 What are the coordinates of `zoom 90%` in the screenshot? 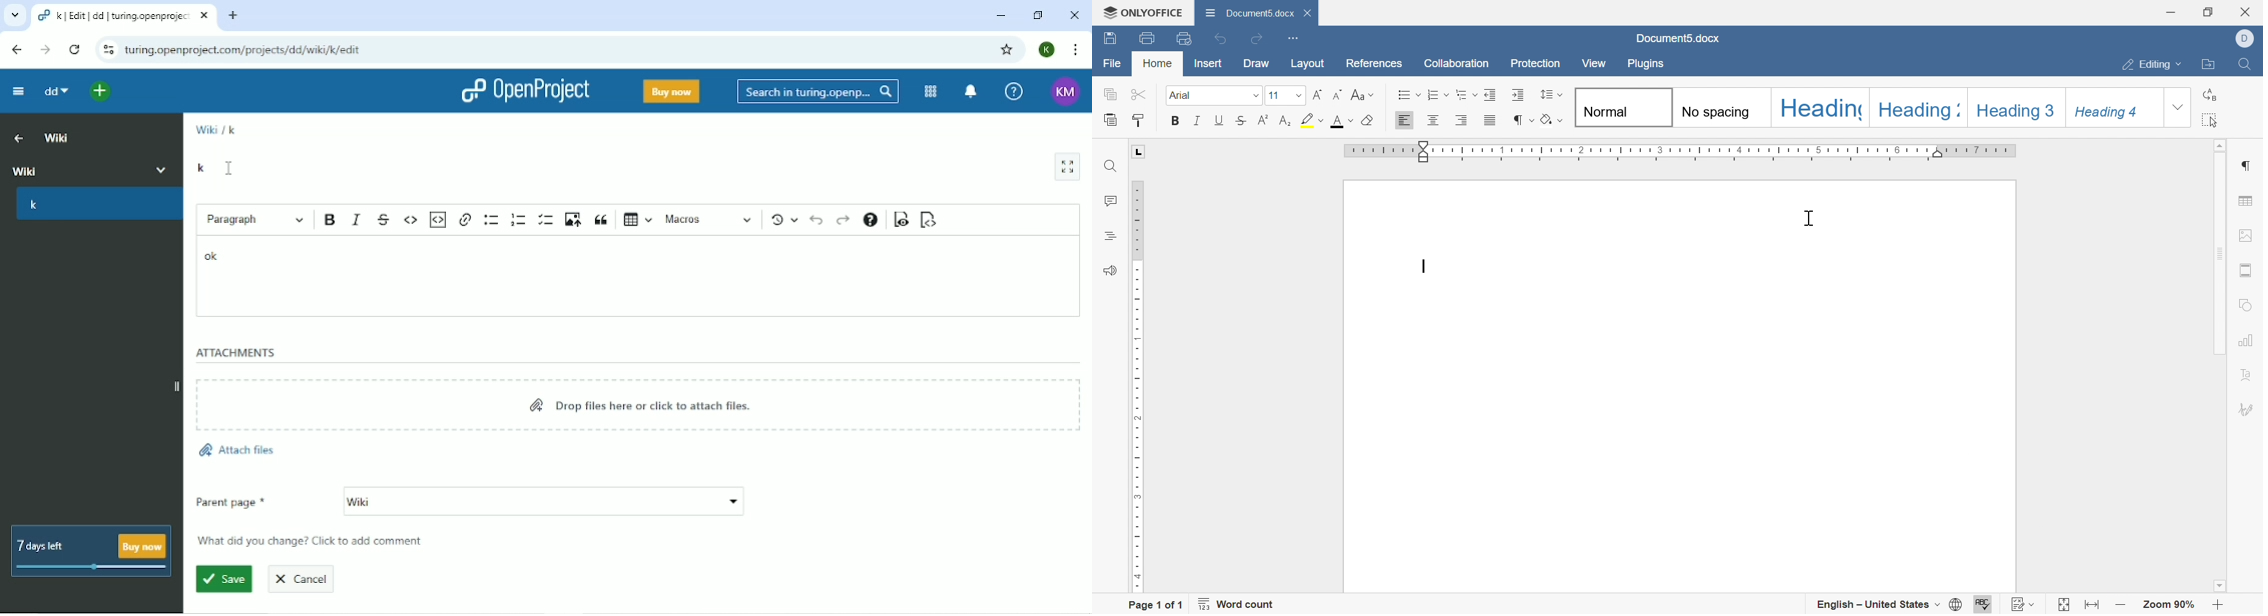 It's located at (2170, 605).